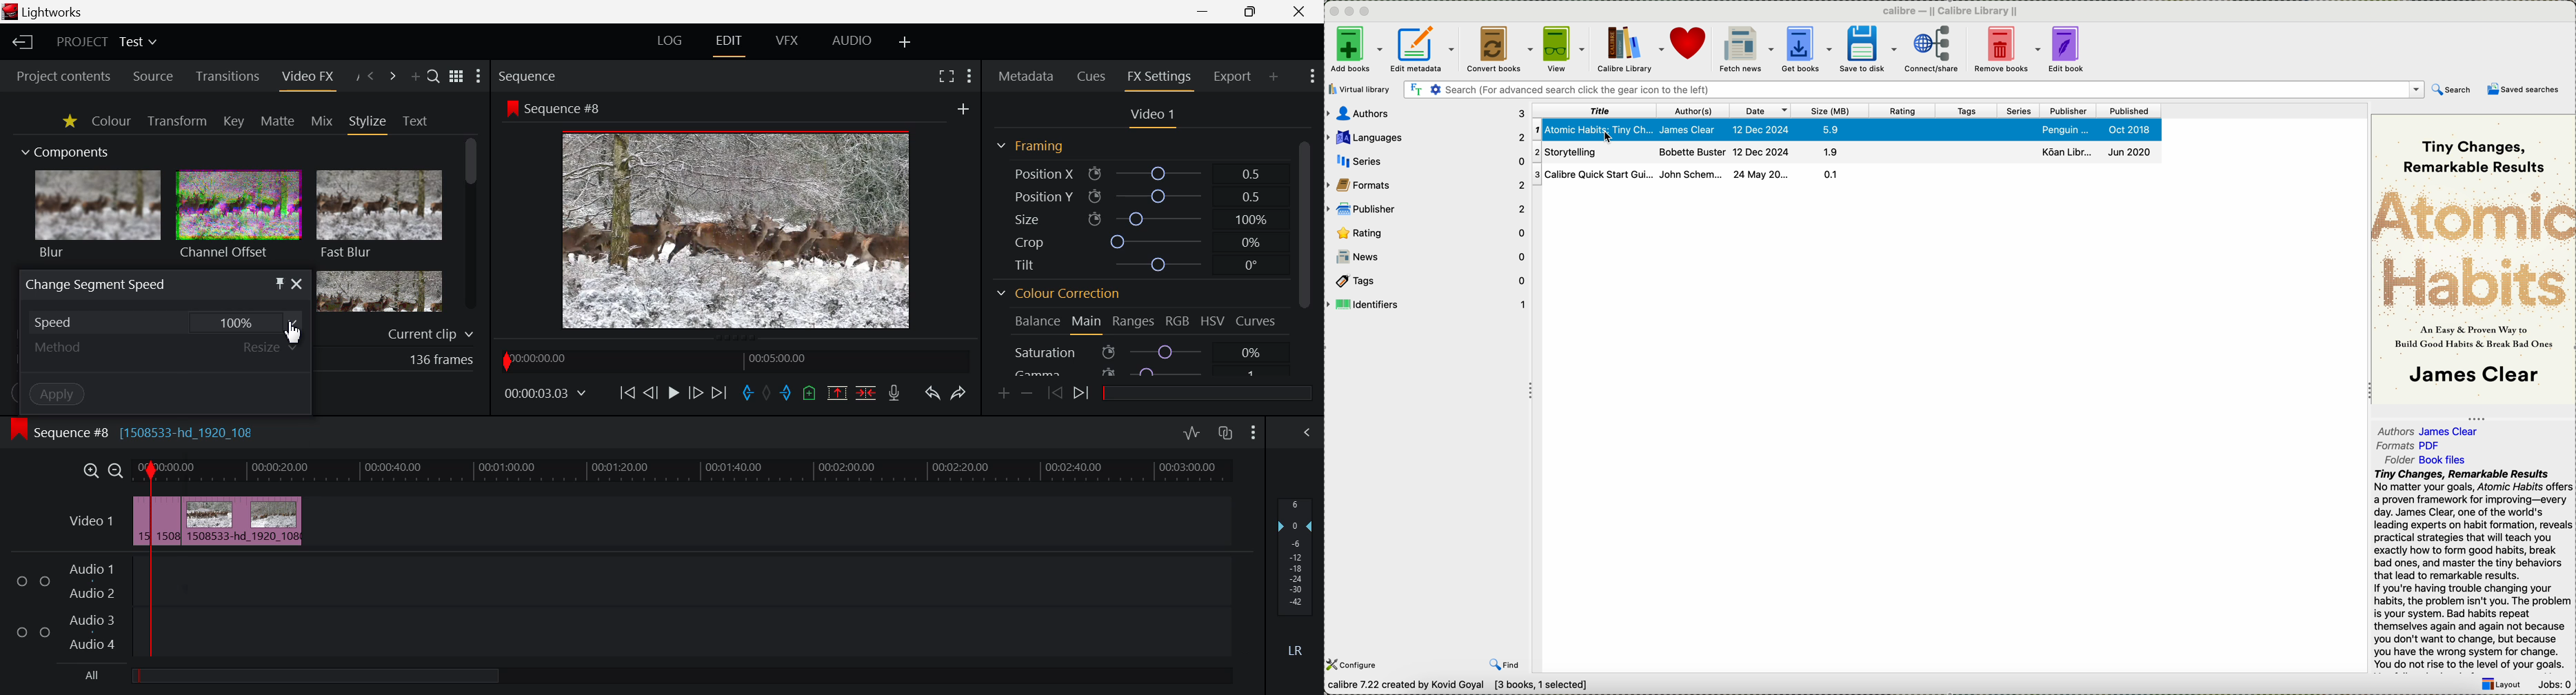 Image resolution: width=2576 pixels, height=700 pixels. What do you see at coordinates (2474, 258) in the screenshot?
I see `book cover preview` at bounding box center [2474, 258].